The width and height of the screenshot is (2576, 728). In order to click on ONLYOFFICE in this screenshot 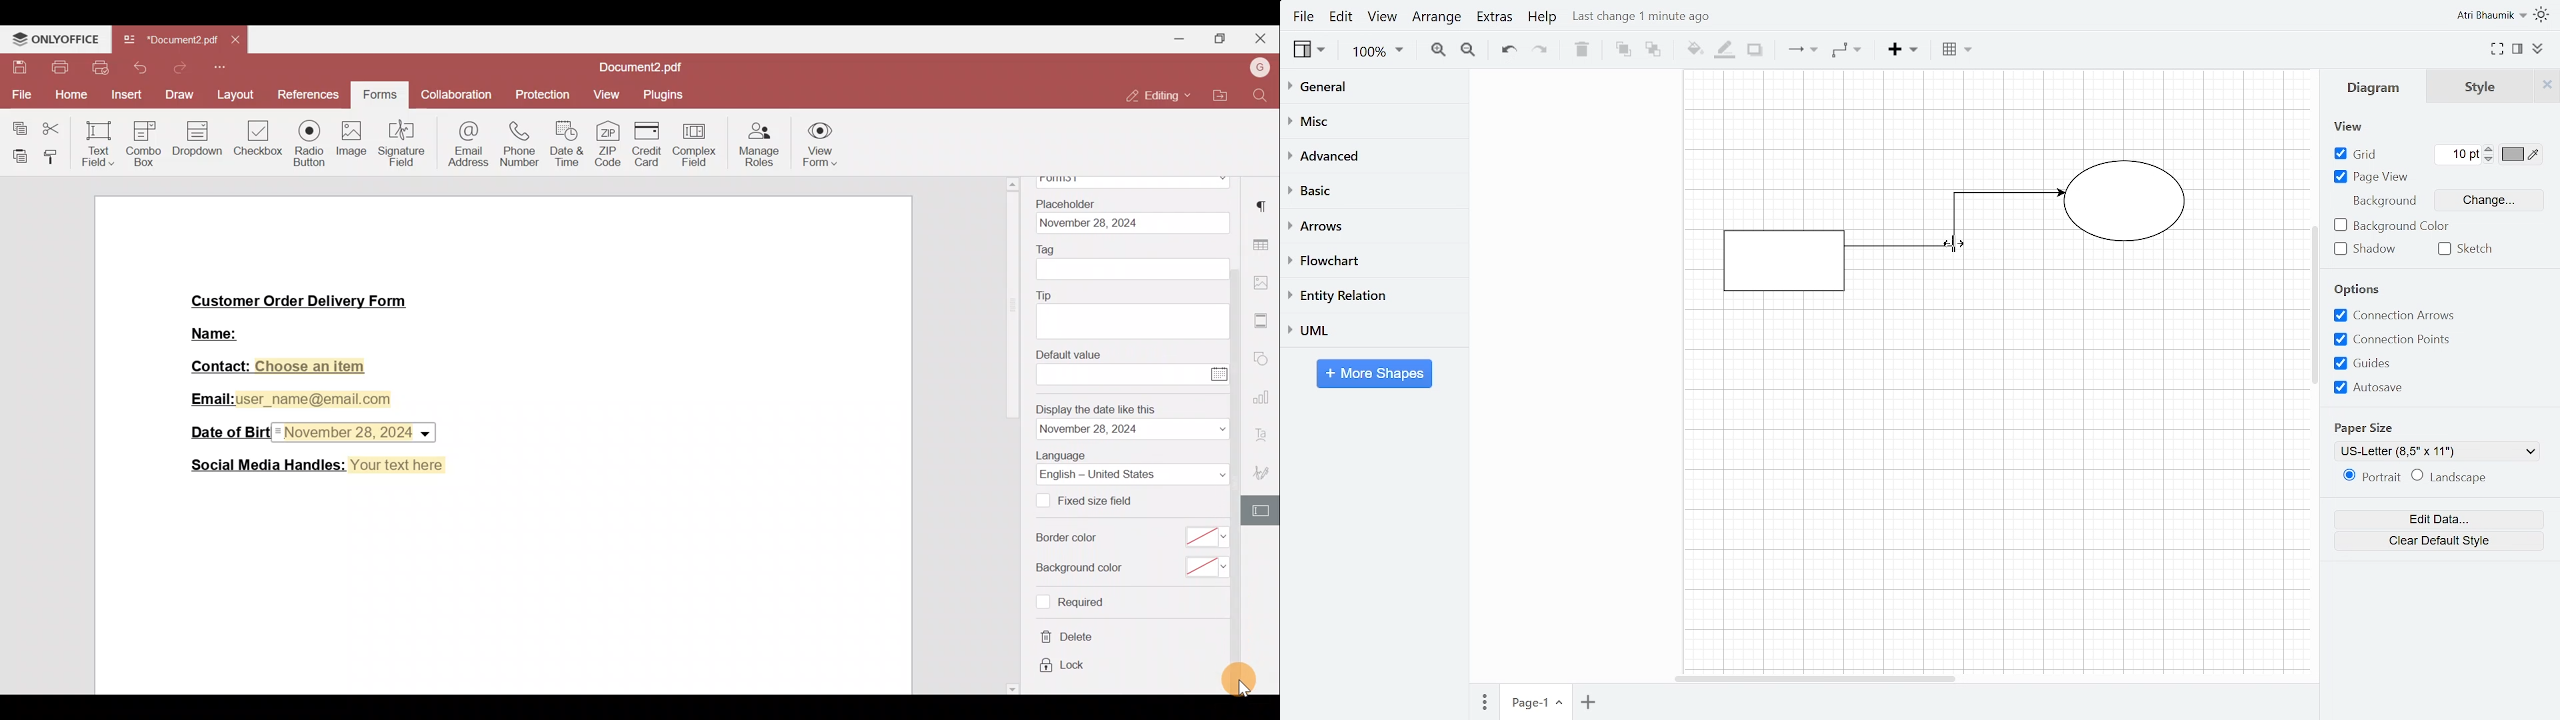, I will do `click(55, 37)`.